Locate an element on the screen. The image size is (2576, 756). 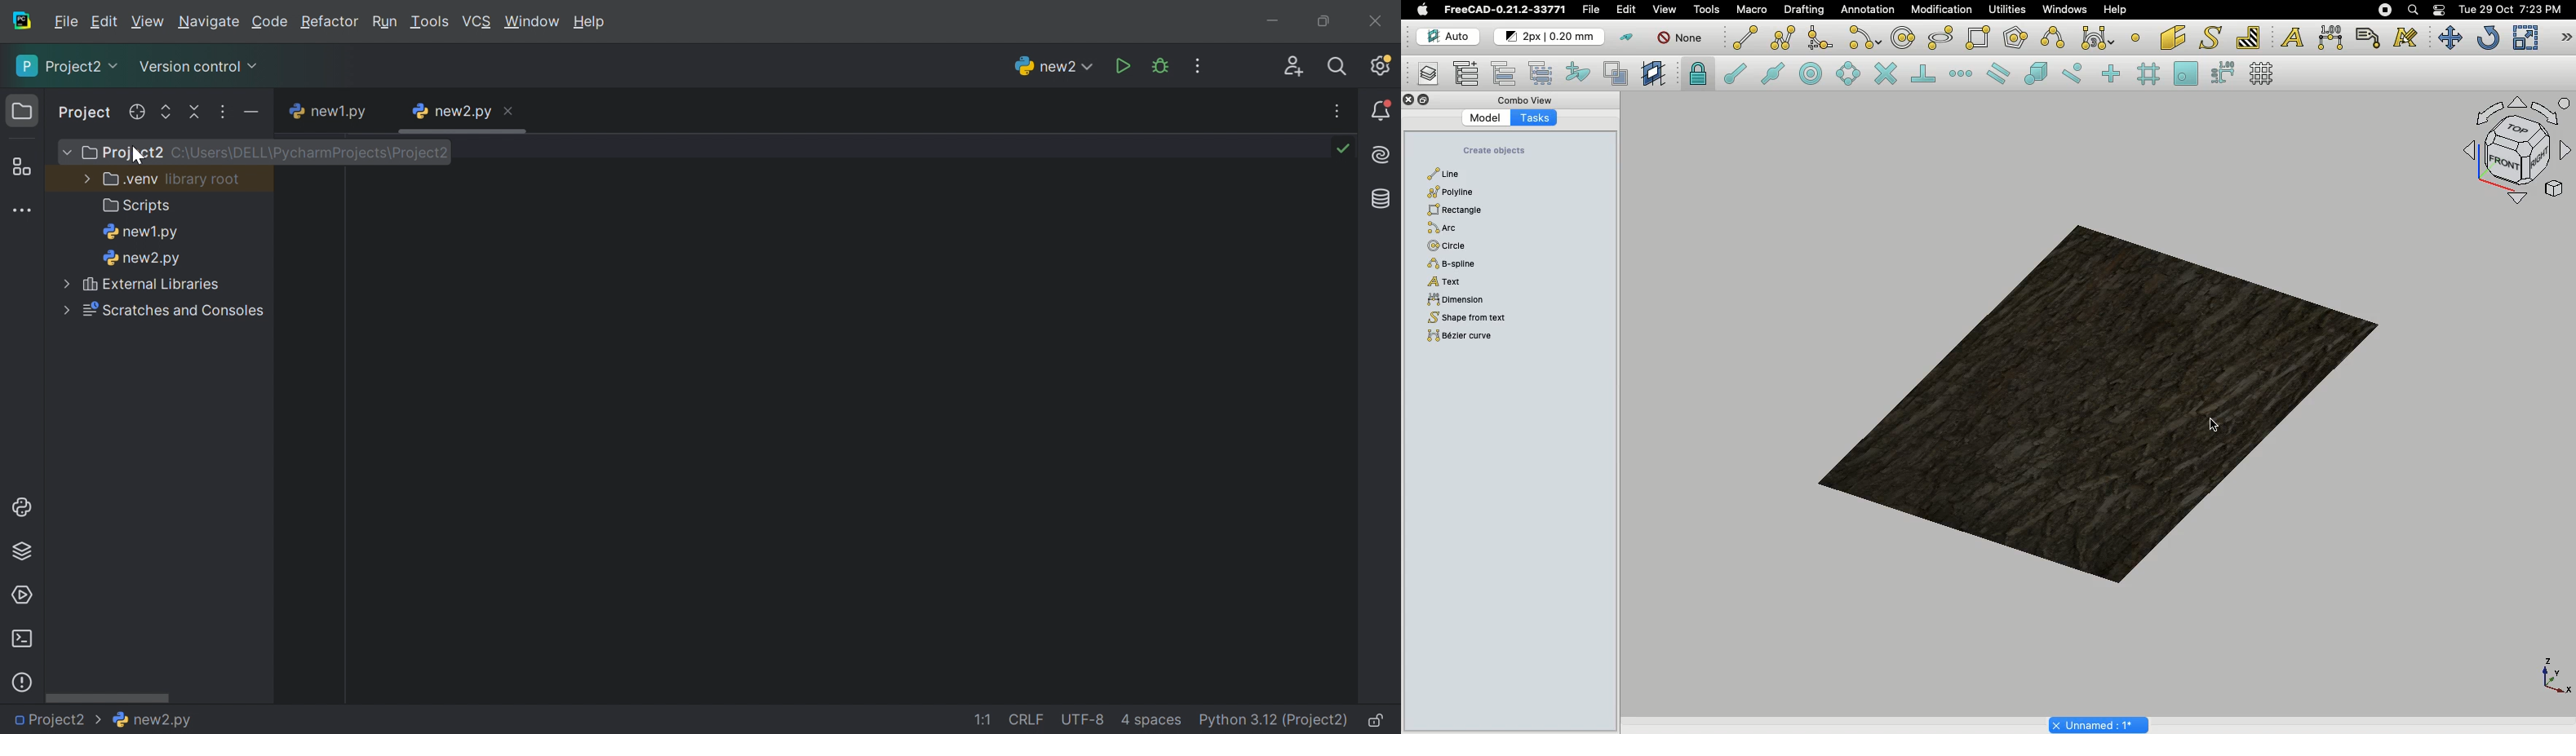
Snap angle is located at coordinates (1844, 73).